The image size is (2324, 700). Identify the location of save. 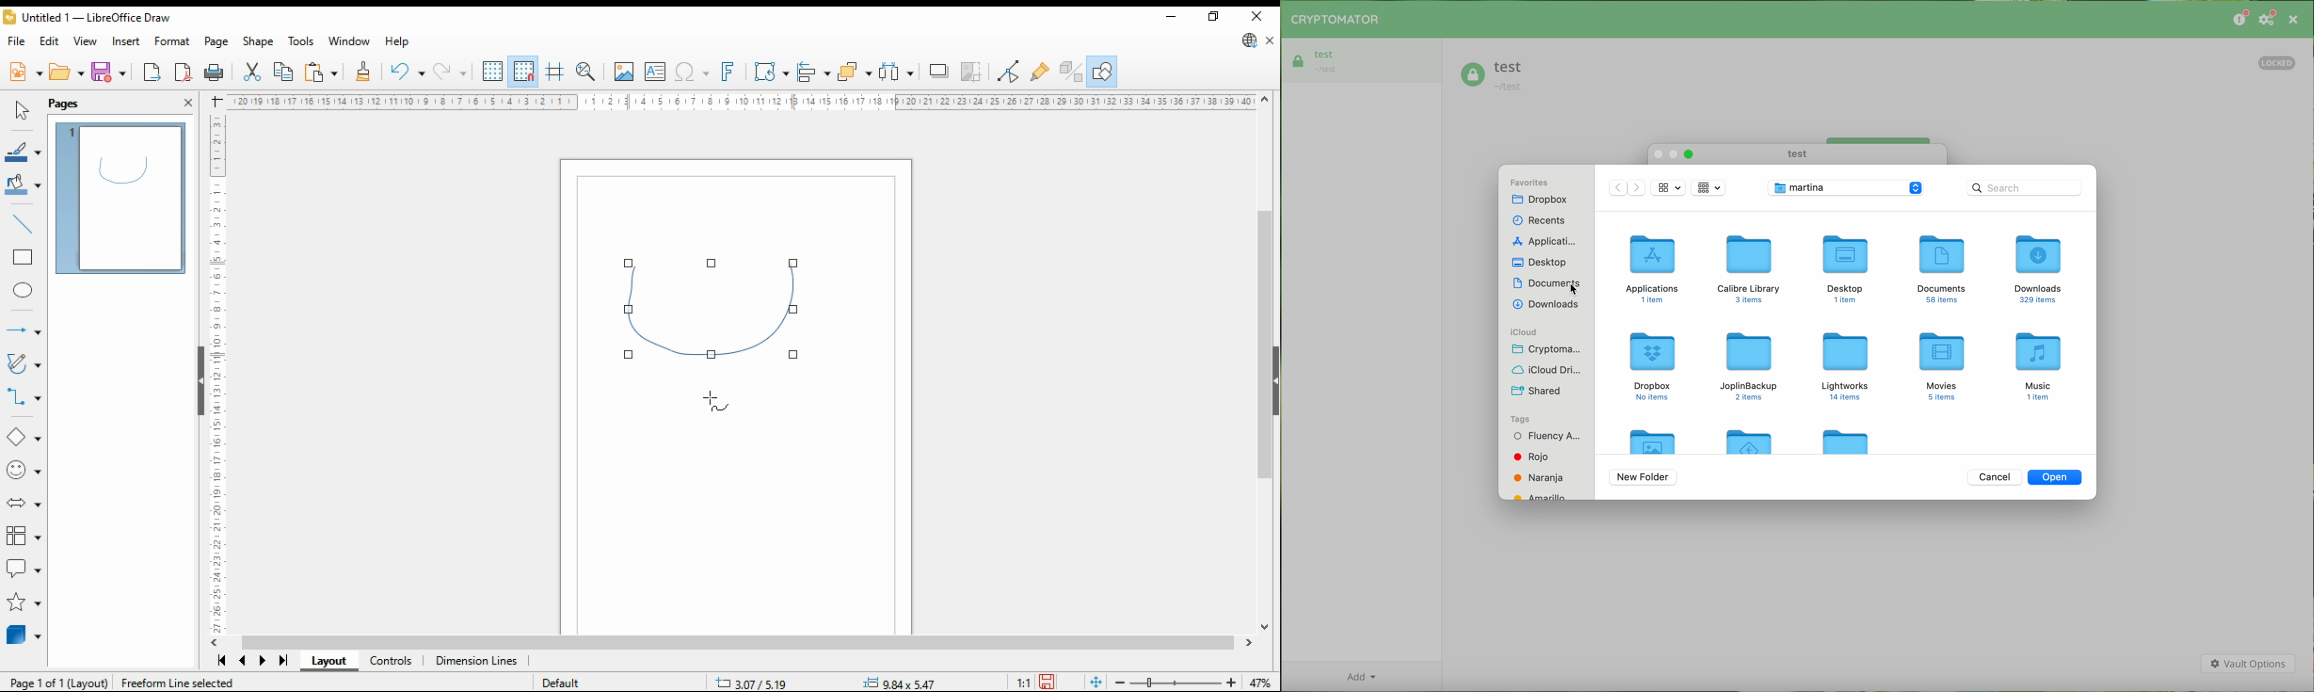
(110, 72).